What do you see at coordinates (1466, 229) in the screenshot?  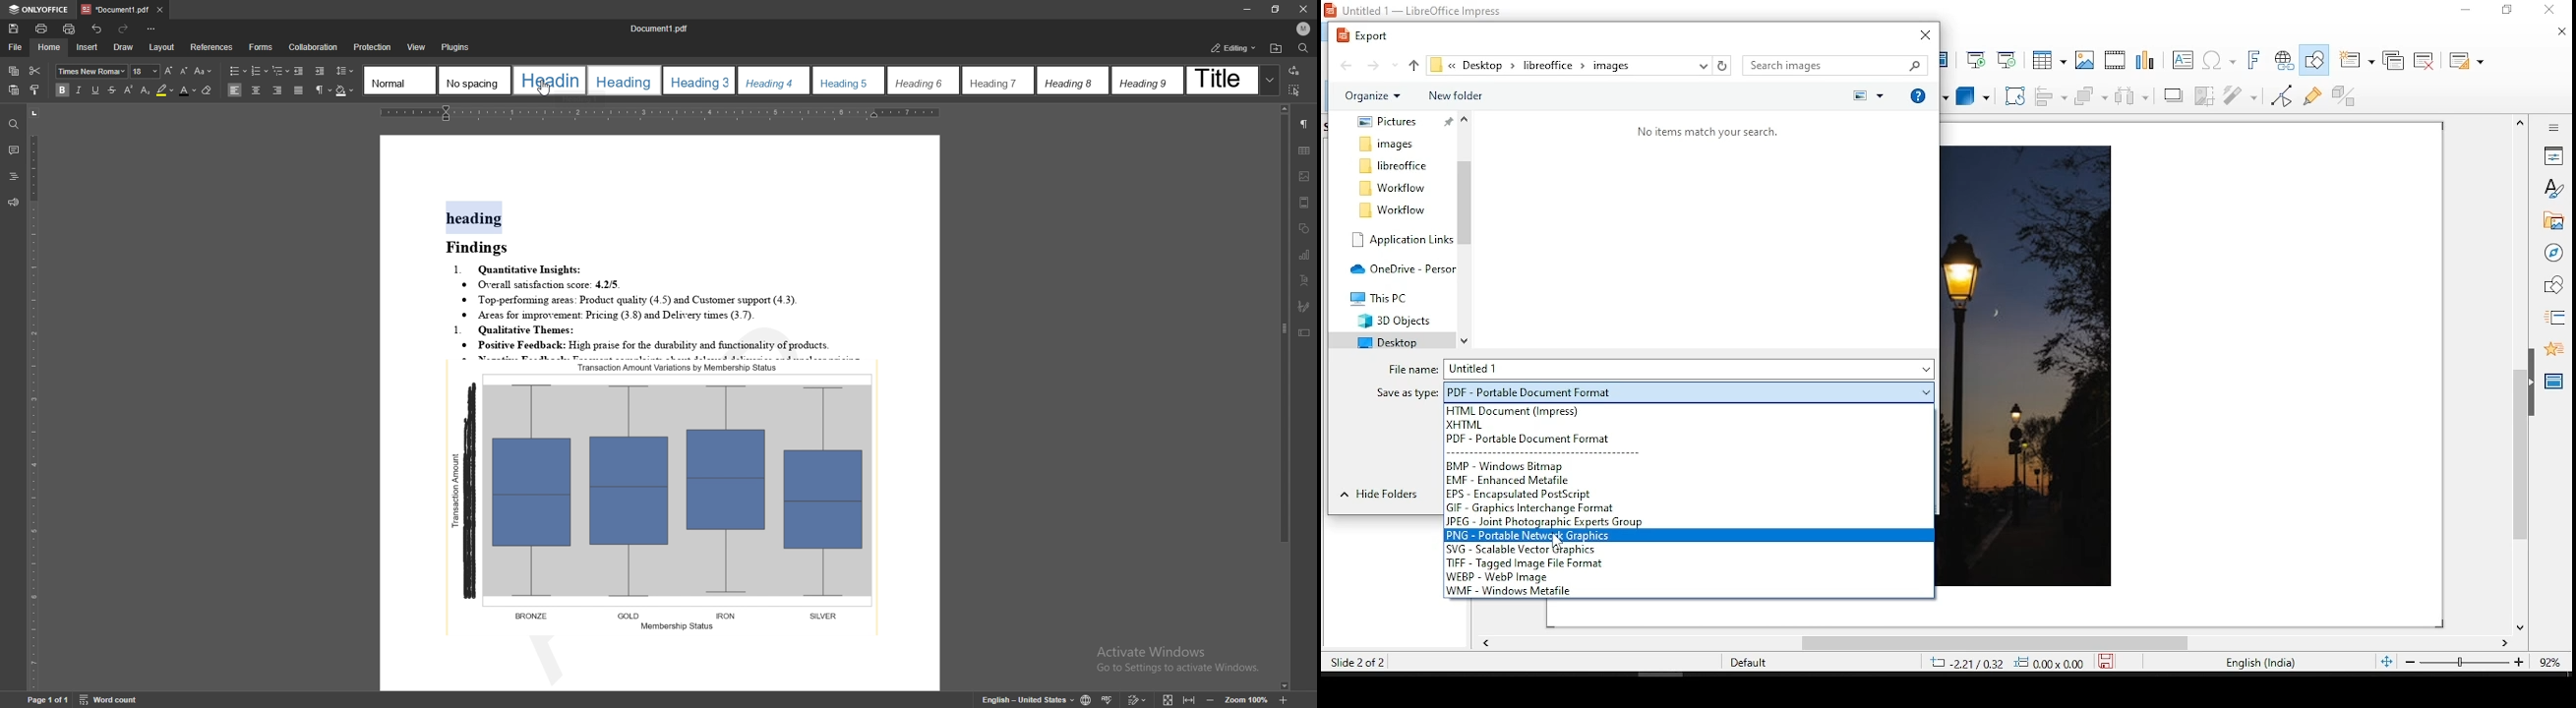 I see `scroll bar` at bounding box center [1466, 229].